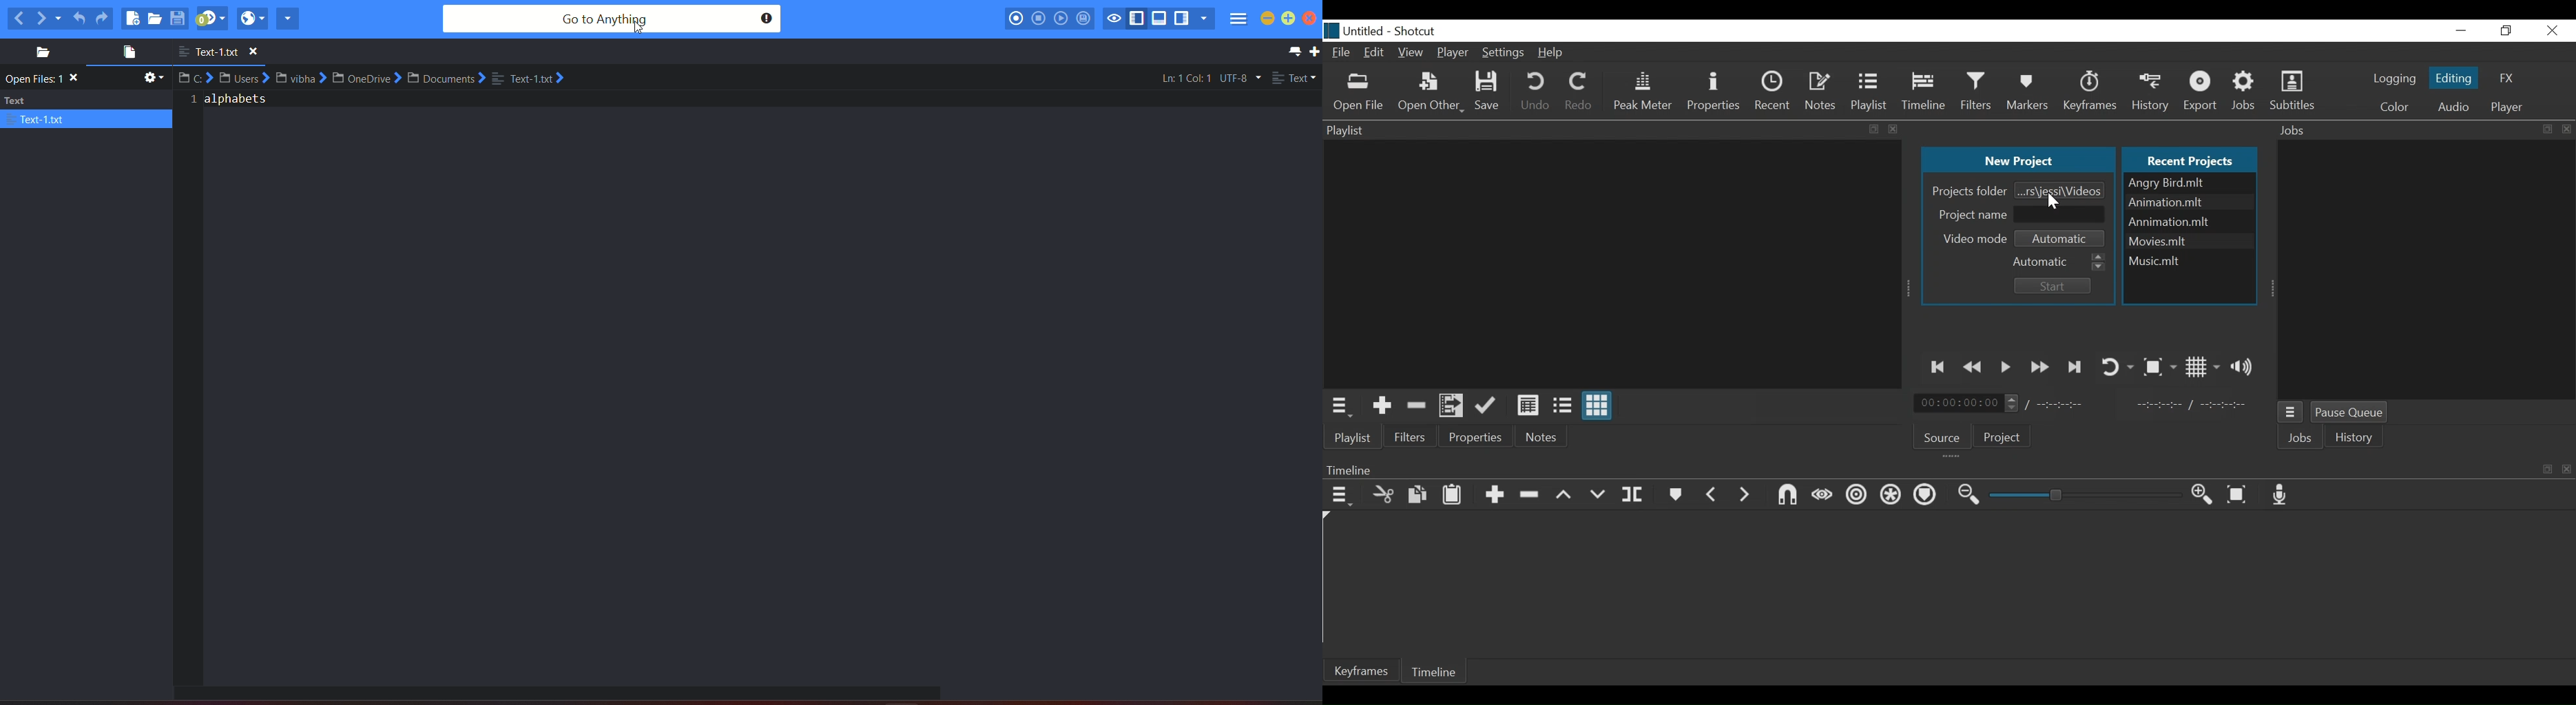  I want to click on Undo, so click(1535, 93).